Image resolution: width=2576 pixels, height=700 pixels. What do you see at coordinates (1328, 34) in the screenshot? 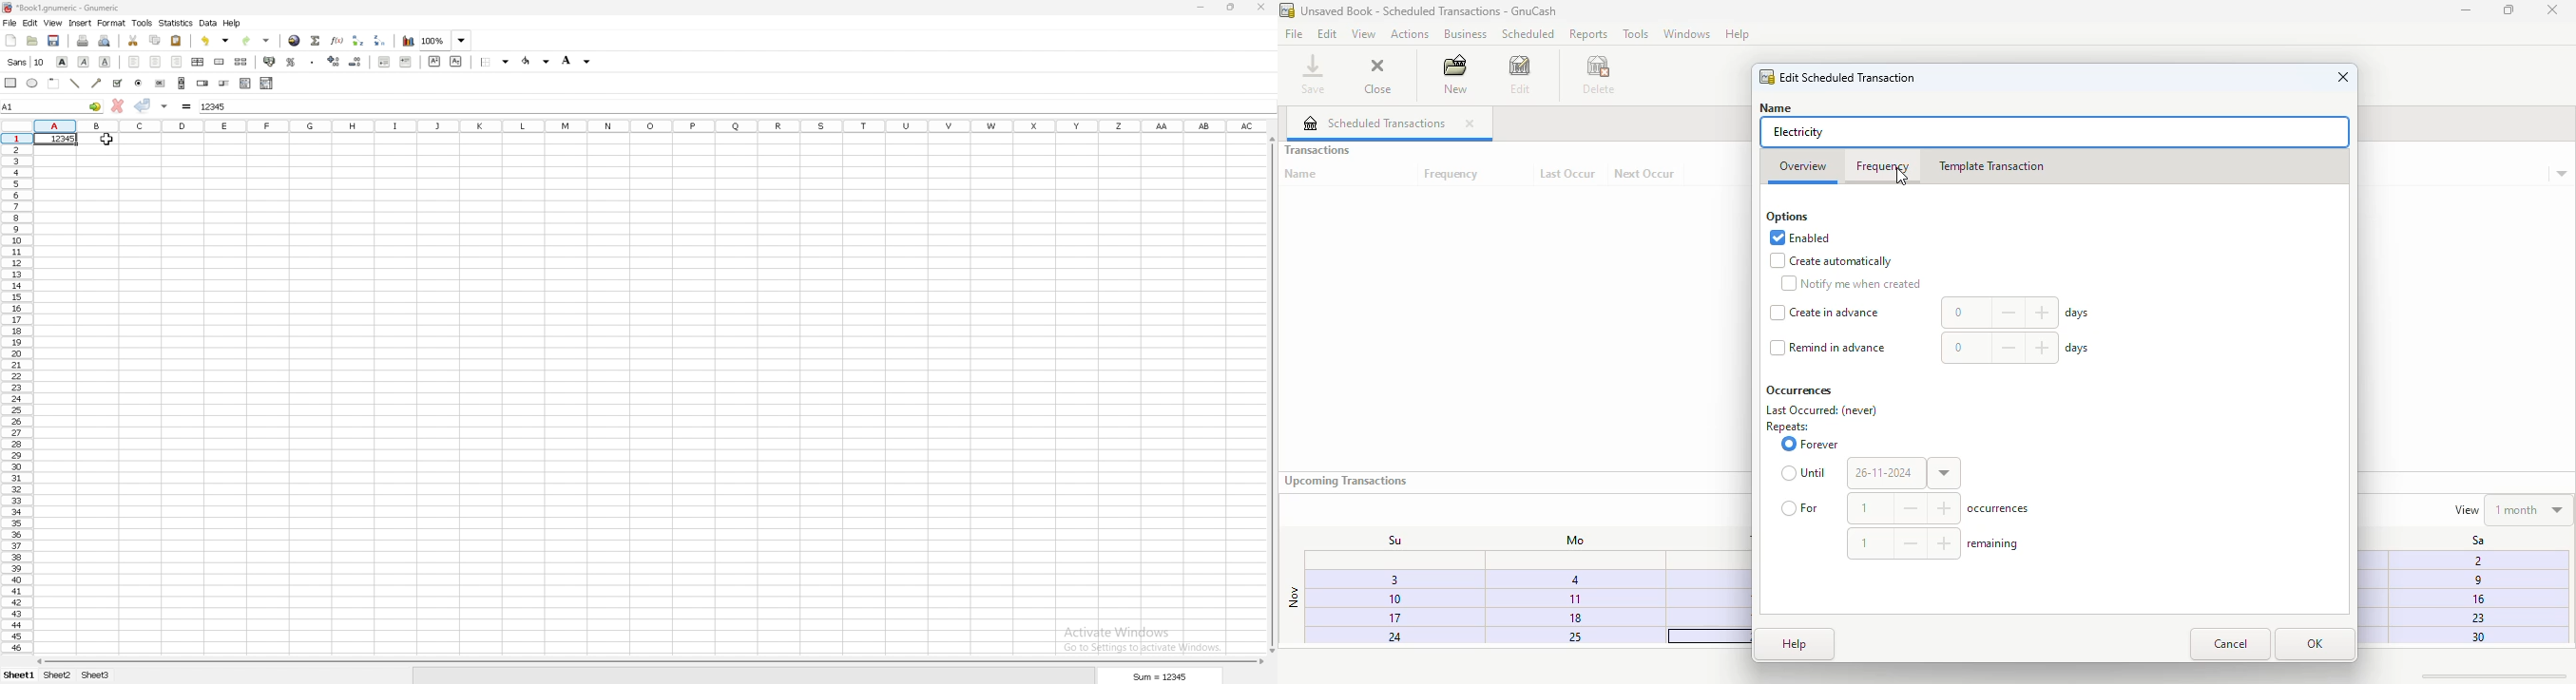
I see `edit` at bounding box center [1328, 34].